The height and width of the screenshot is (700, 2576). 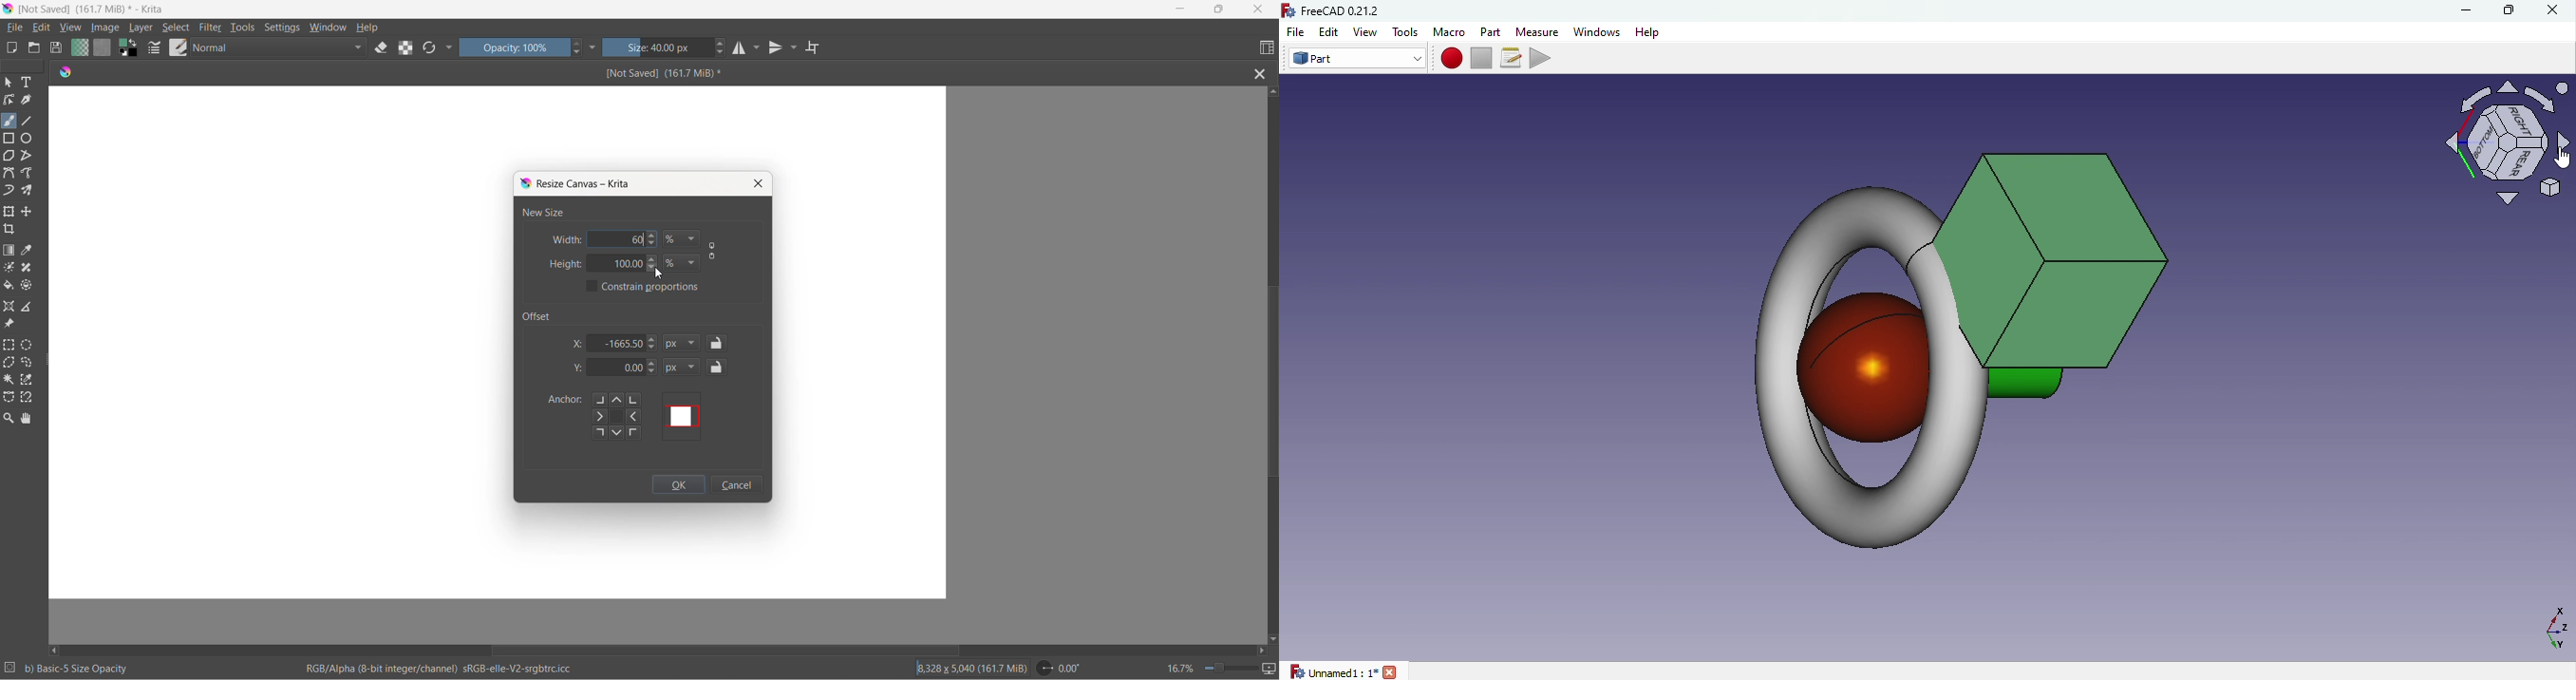 What do you see at coordinates (57, 49) in the screenshot?
I see `save` at bounding box center [57, 49].